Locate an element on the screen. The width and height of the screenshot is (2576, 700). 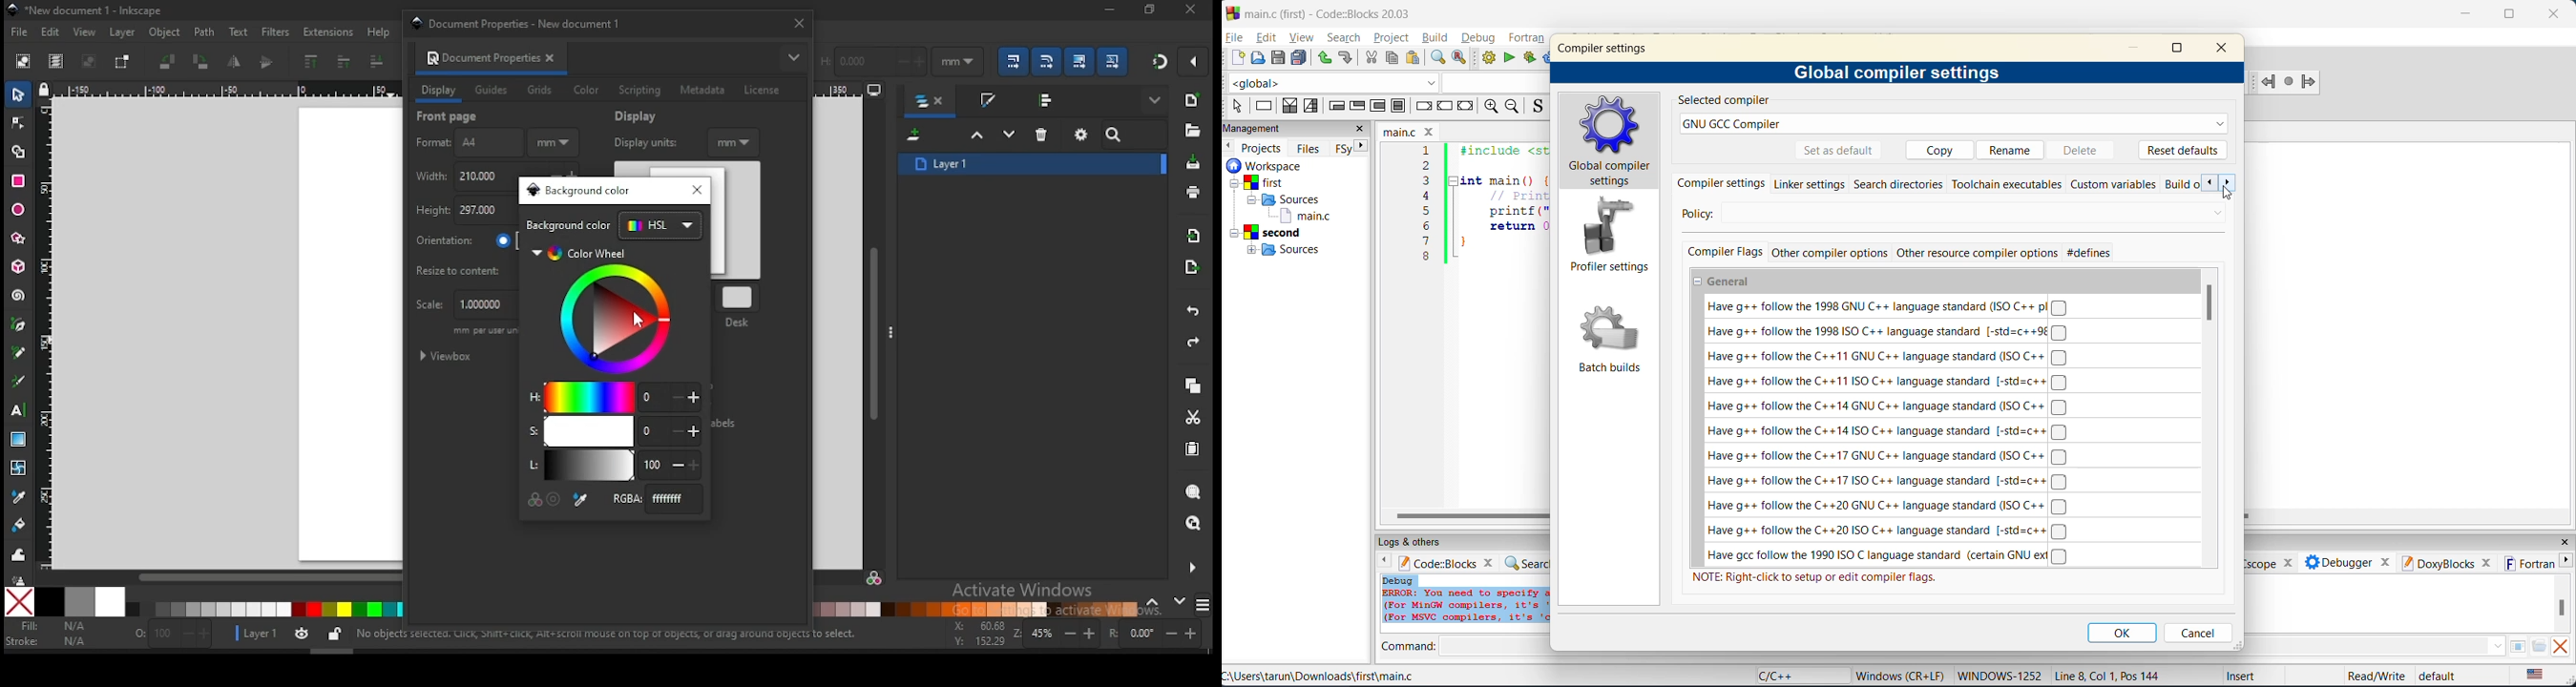
undo is located at coordinates (1324, 59).